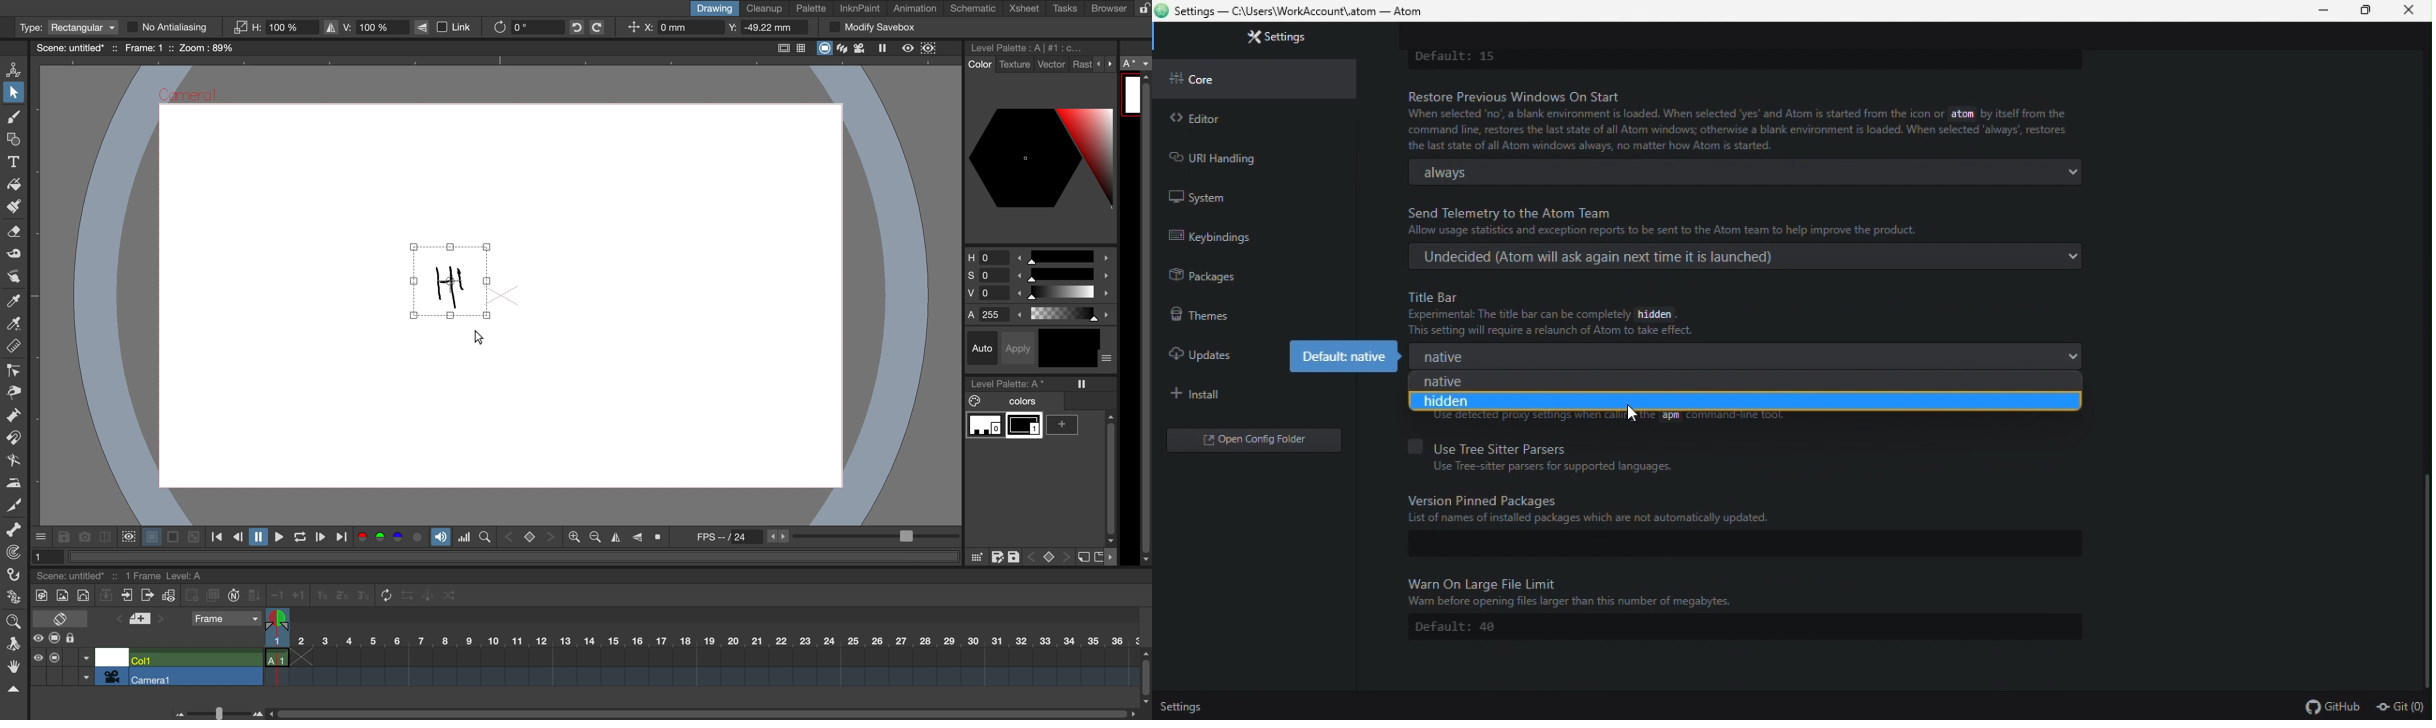 The image size is (2436, 728). Describe the element at coordinates (985, 426) in the screenshot. I see `color 0` at that location.